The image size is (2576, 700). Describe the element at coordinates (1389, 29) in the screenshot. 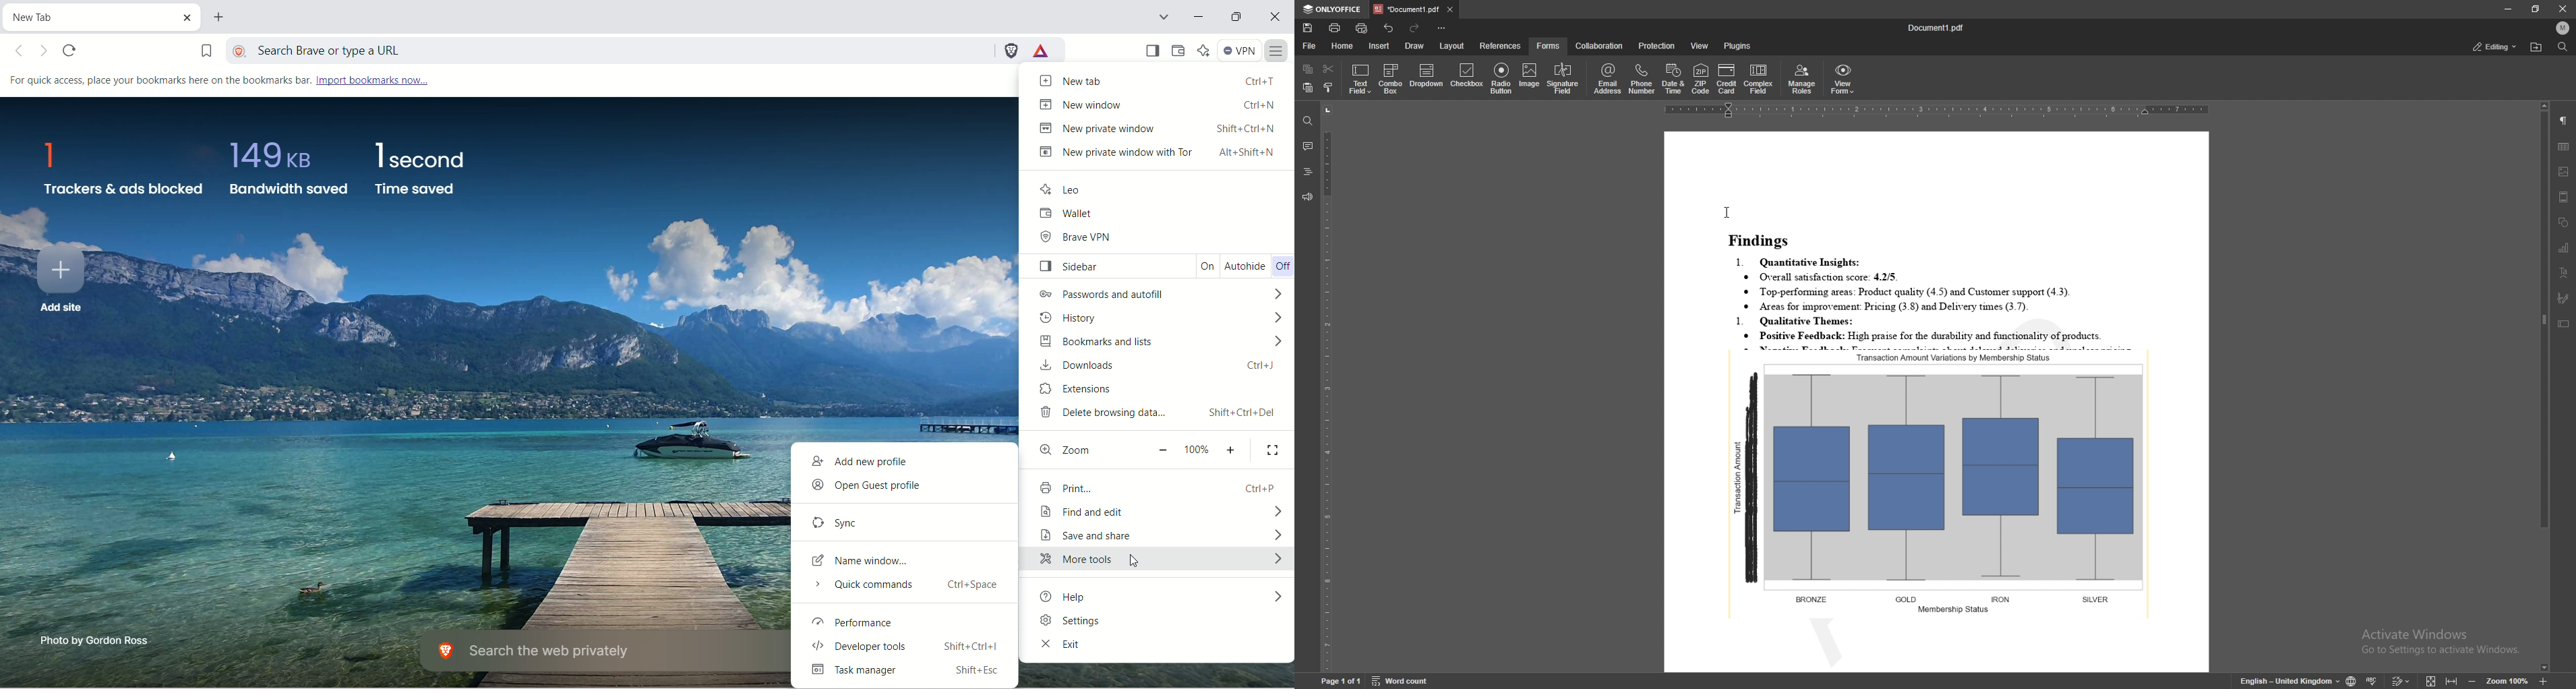

I see `undo` at that location.